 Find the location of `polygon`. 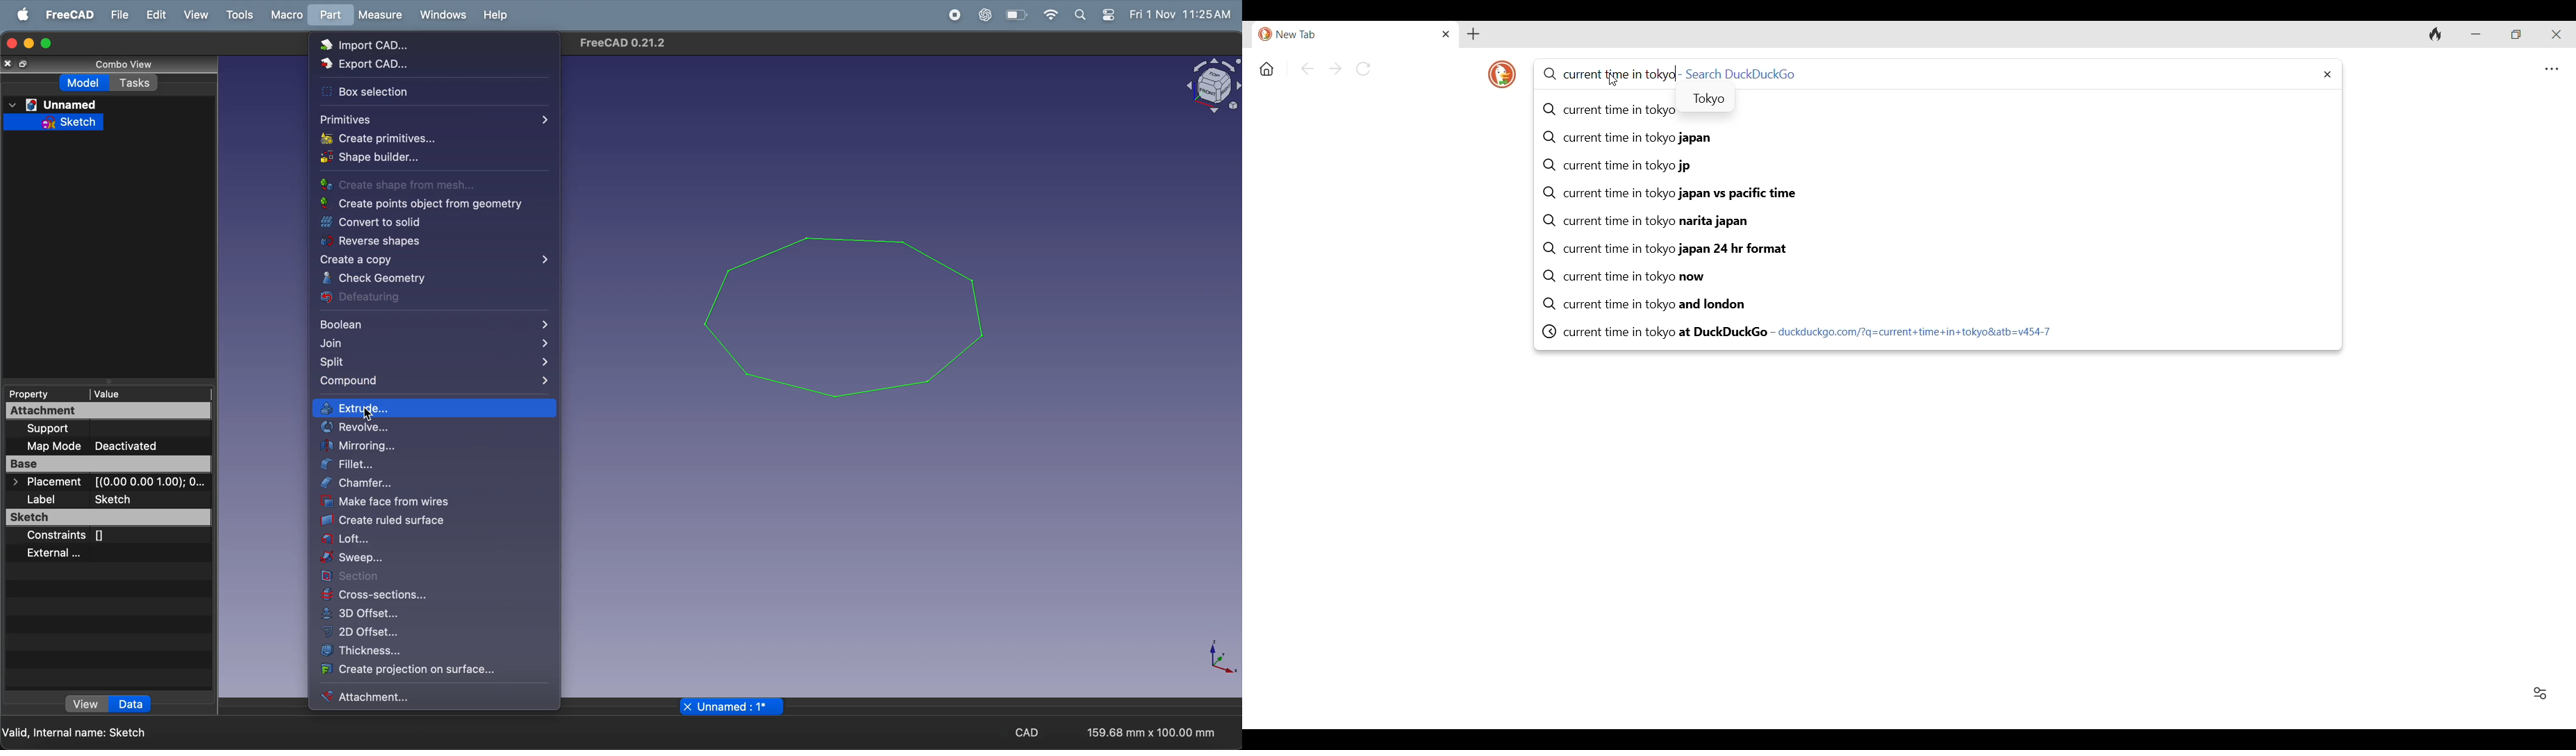

polygon is located at coordinates (846, 307).